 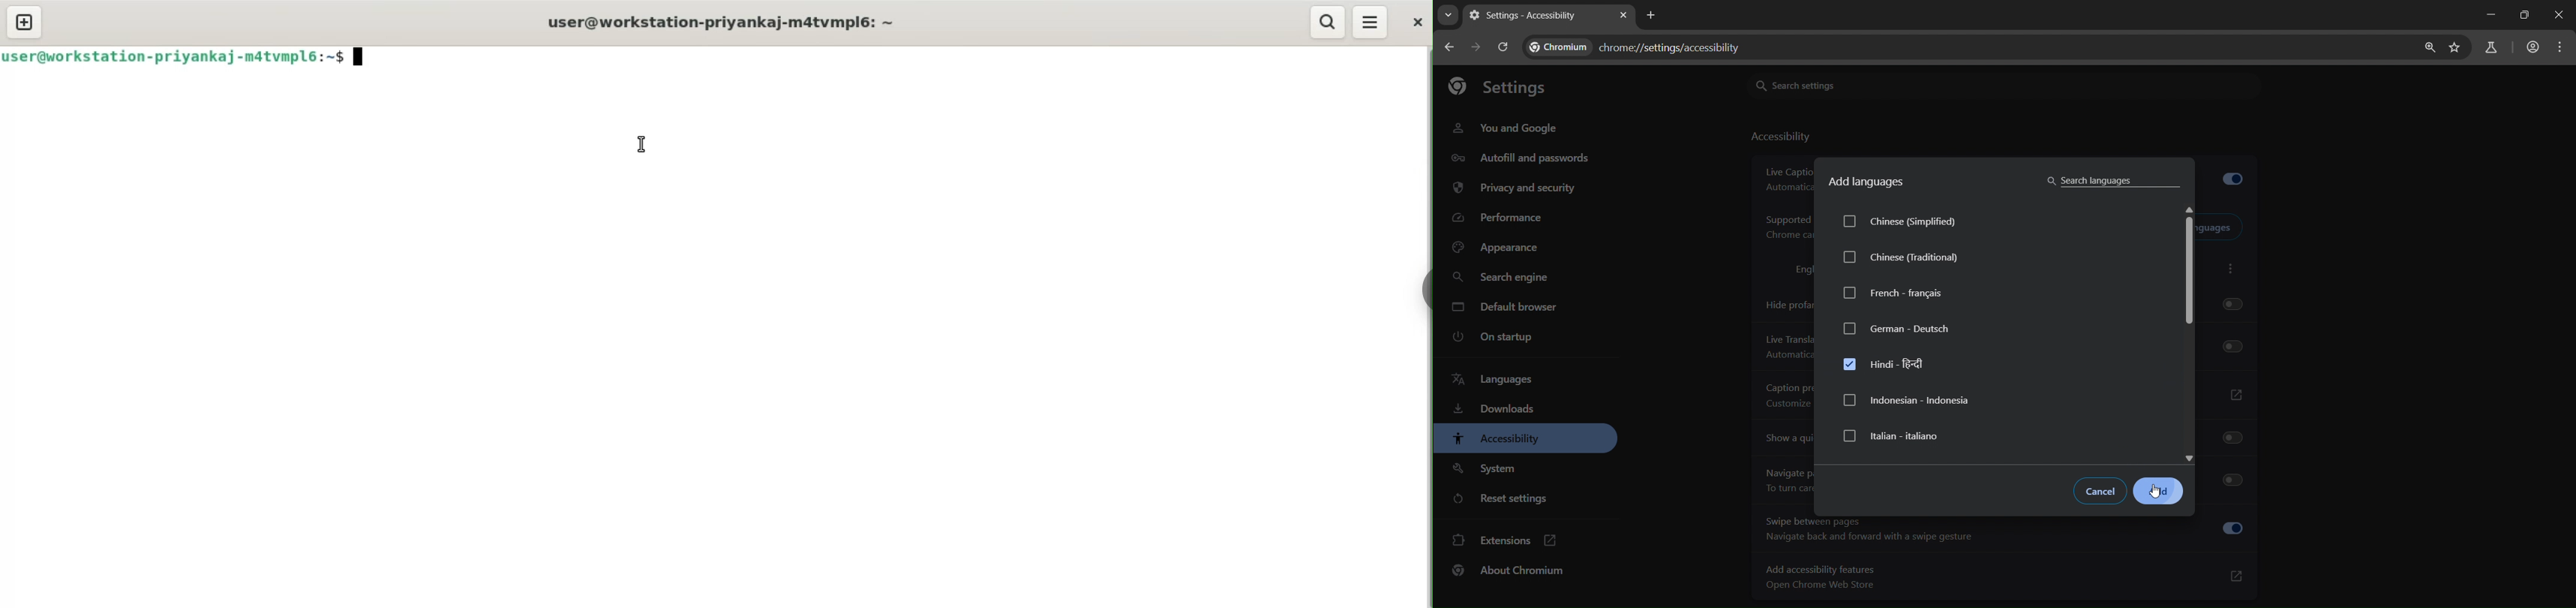 What do you see at coordinates (1522, 159) in the screenshot?
I see `autofill and passwords` at bounding box center [1522, 159].